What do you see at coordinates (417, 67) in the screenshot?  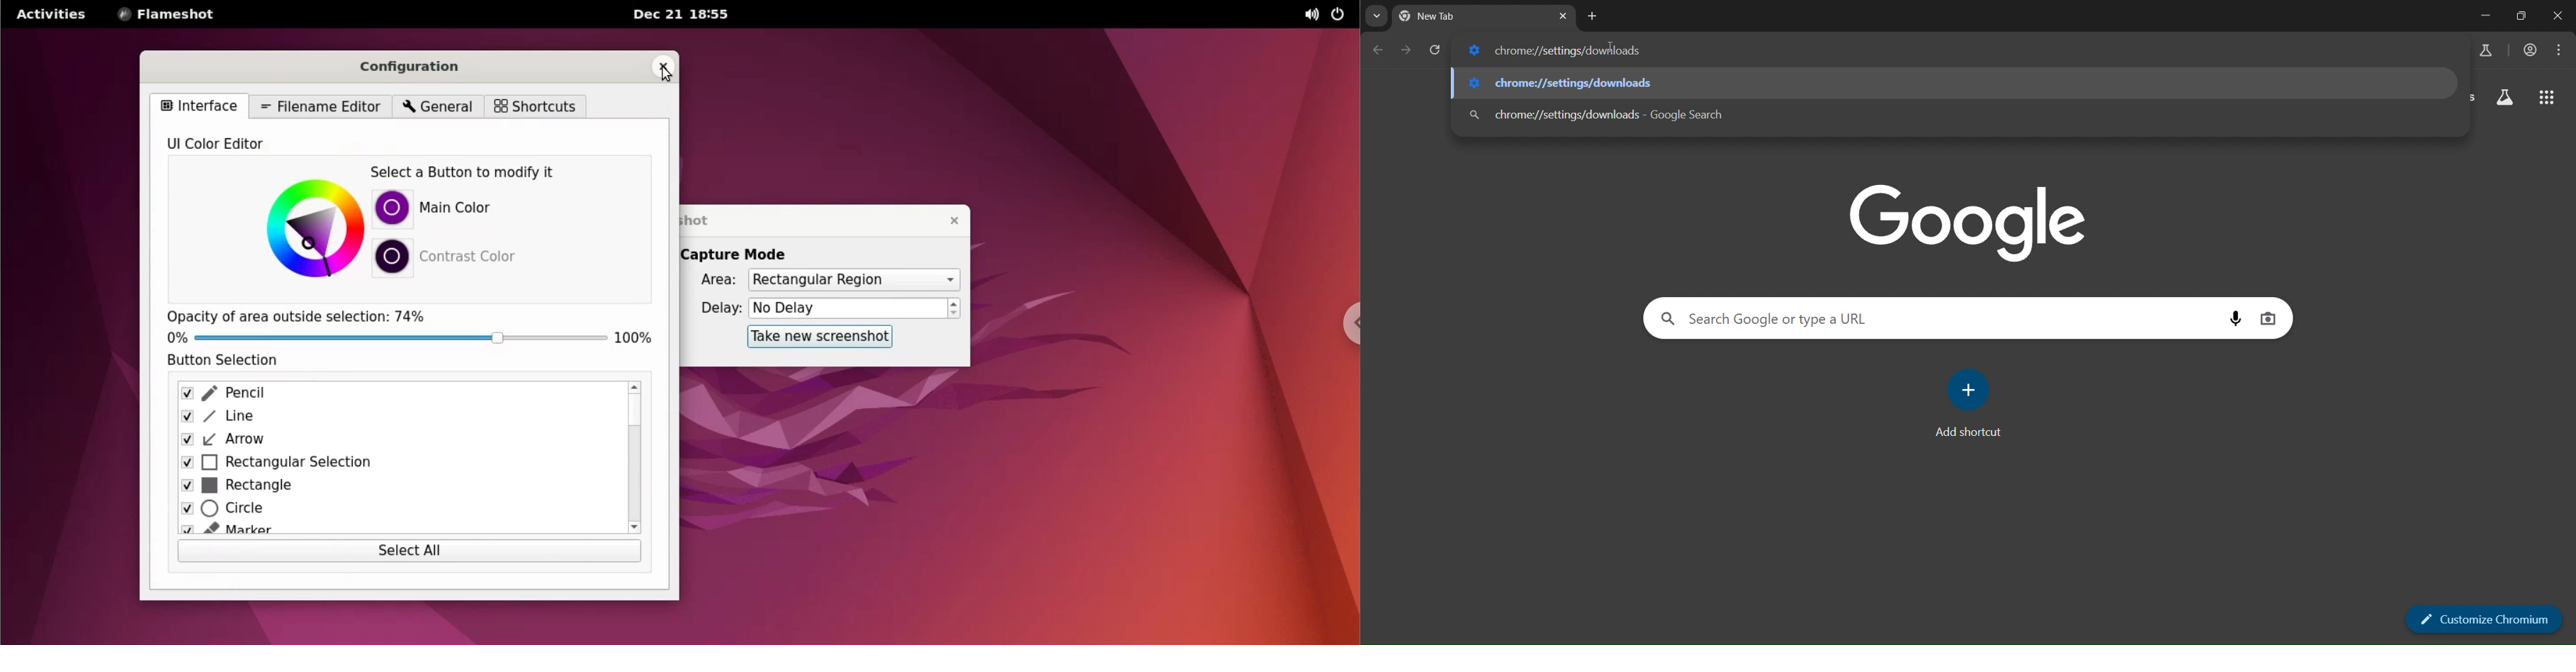 I see `configuration` at bounding box center [417, 67].